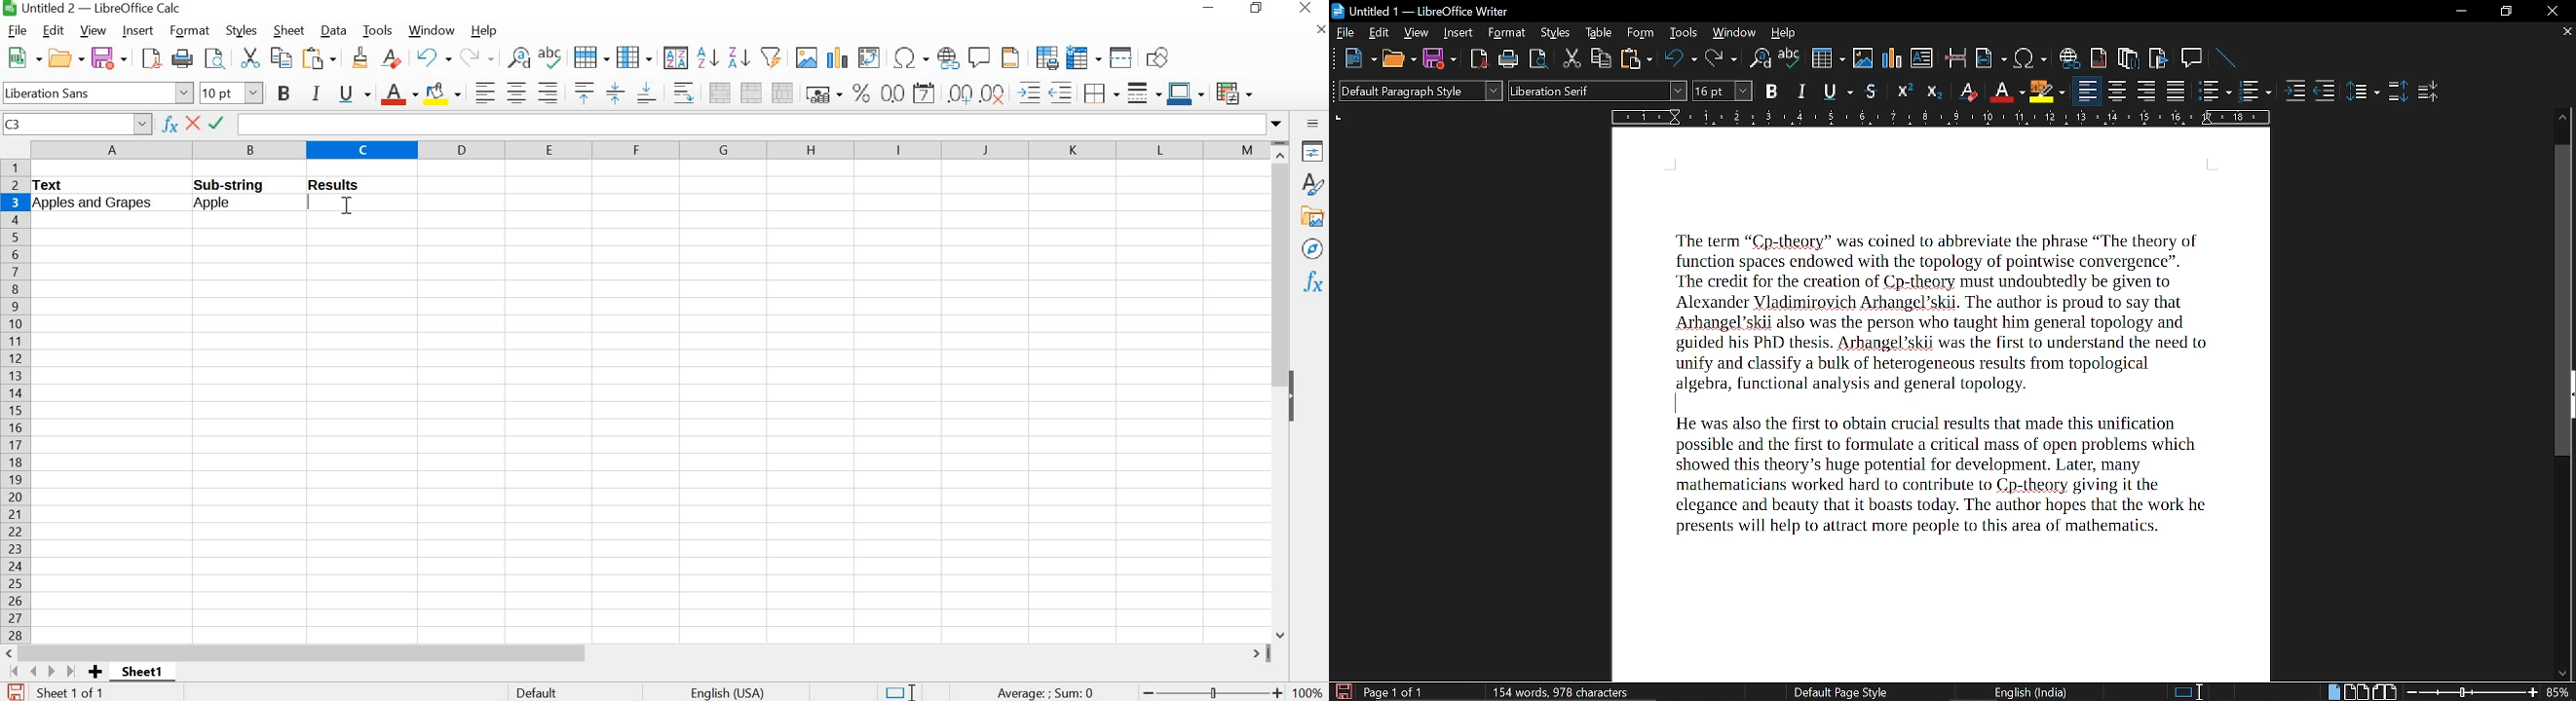 The image size is (2576, 728). What do you see at coordinates (1722, 90) in the screenshot?
I see `Text size` at bounding box center [1722, 90].